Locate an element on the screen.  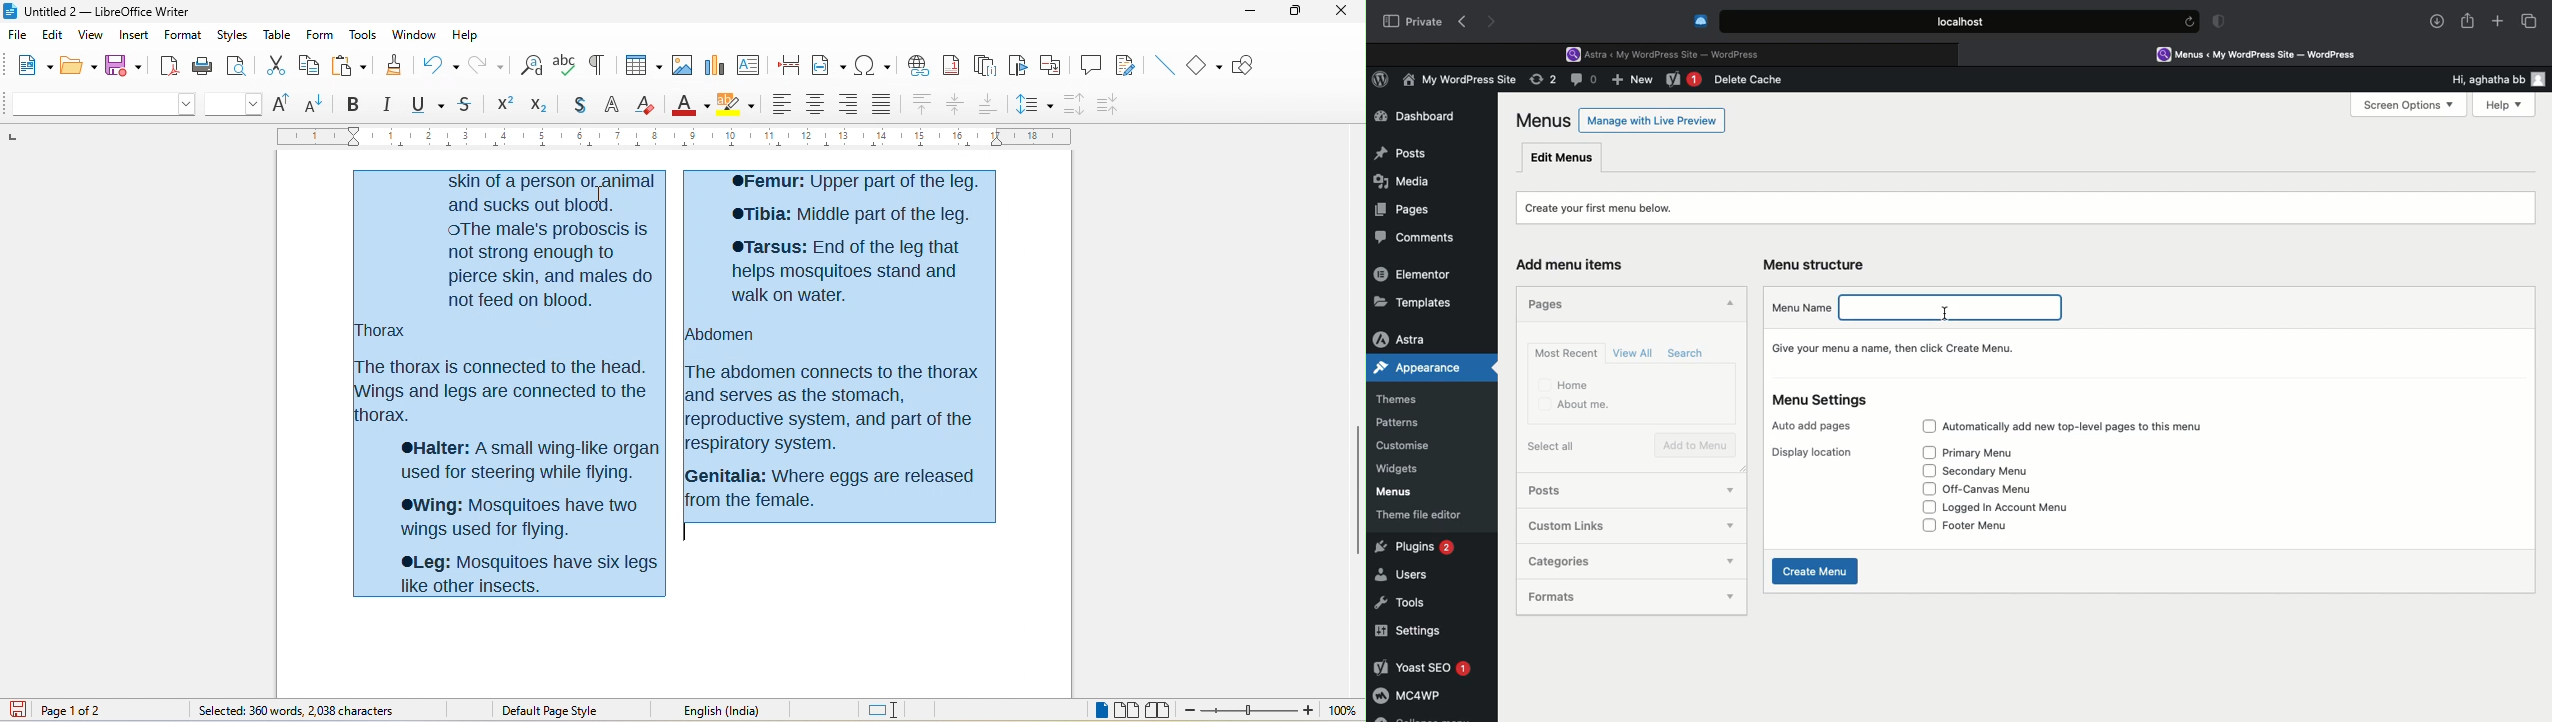
show draw function is located at coordinates (1244, 65).